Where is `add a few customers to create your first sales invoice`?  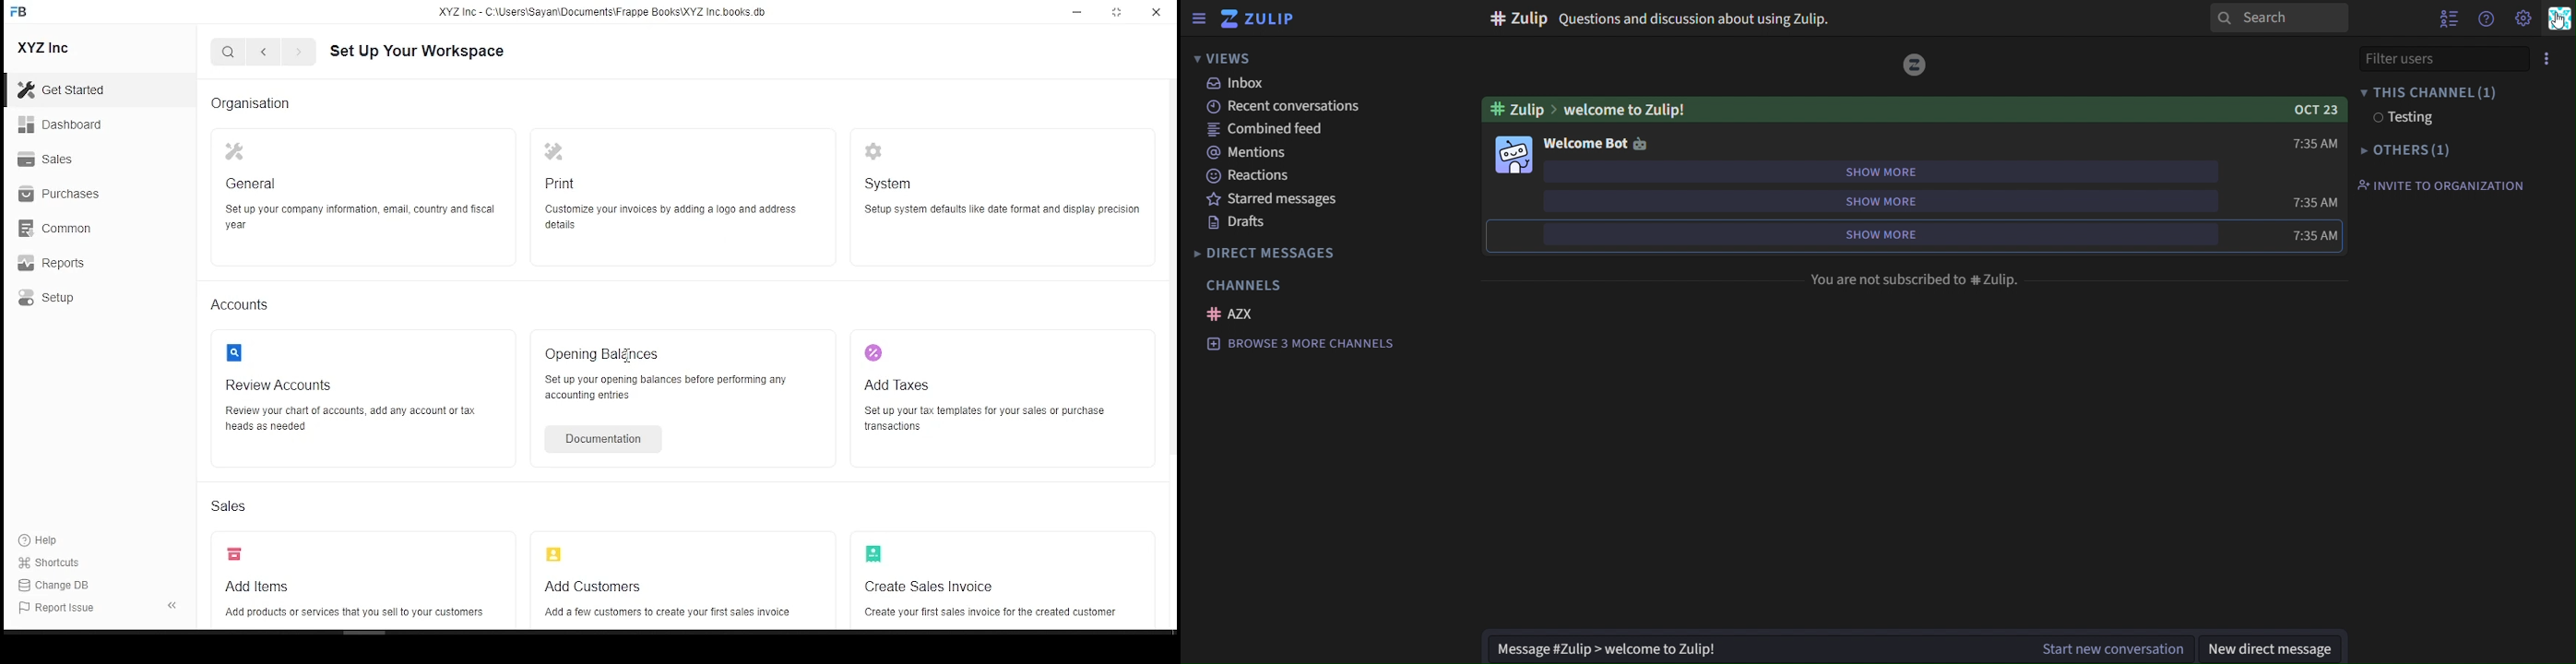 add a few customers to create your first sales invoice is located at coordinates (667, 501).